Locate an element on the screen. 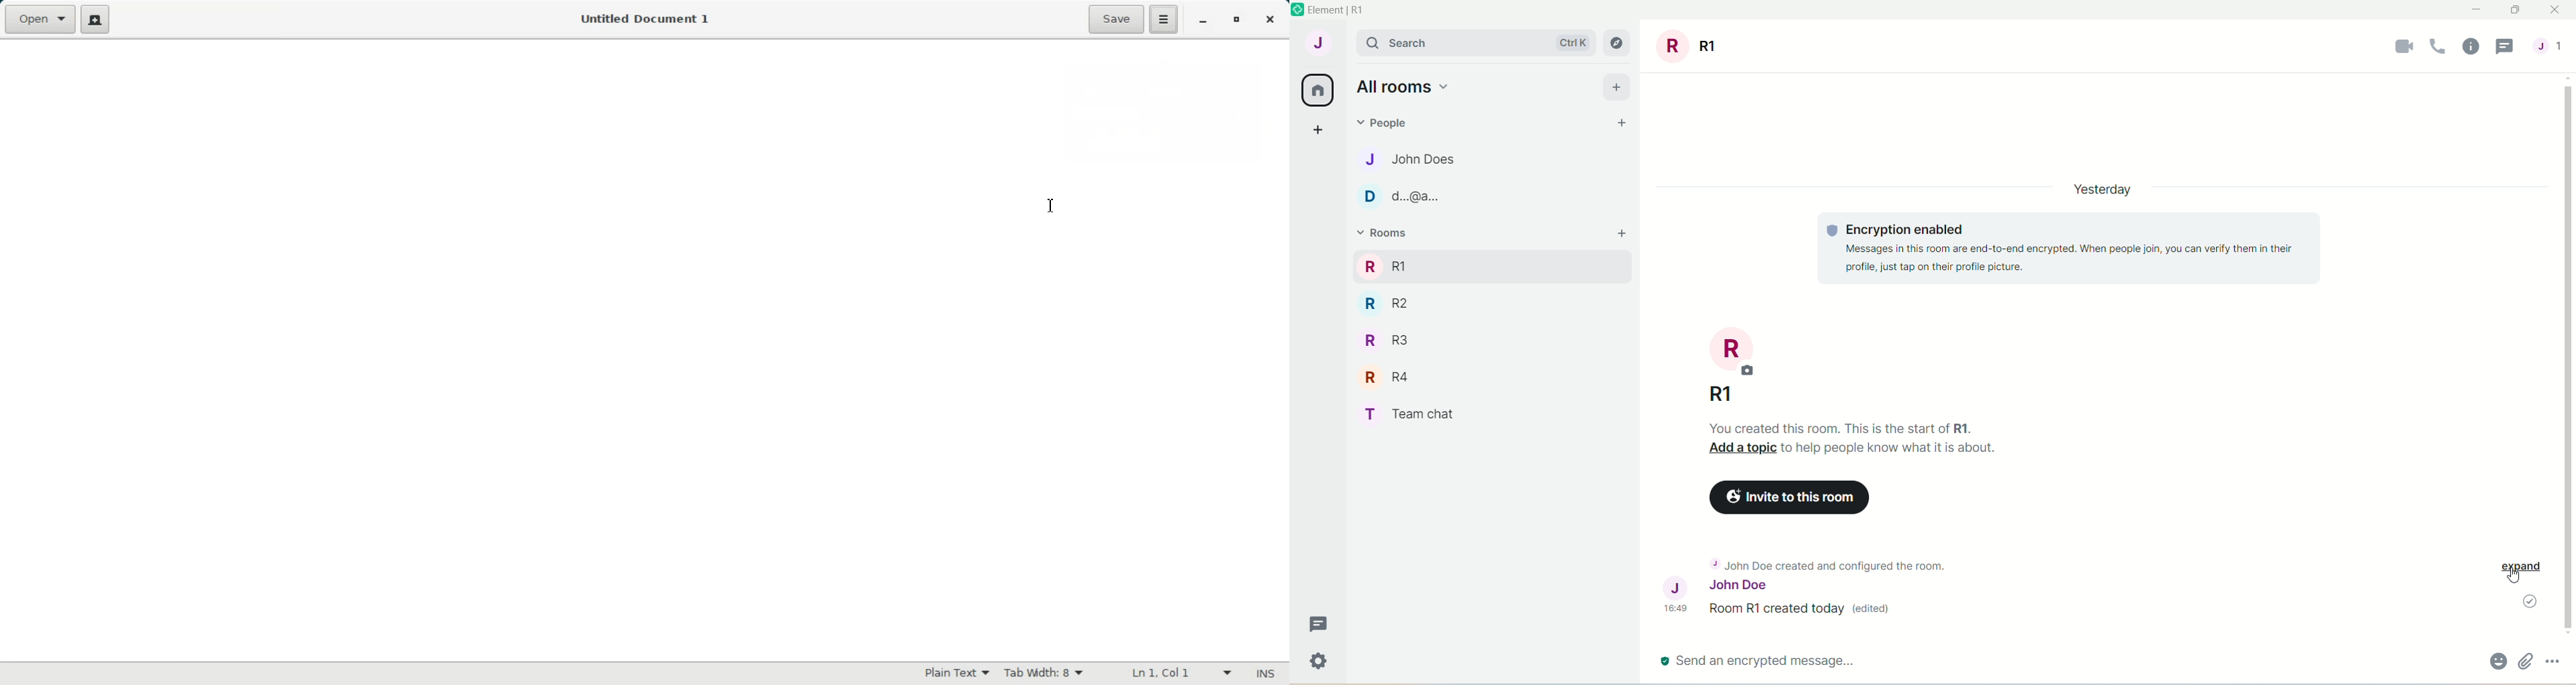 The width and height of the screenshot is (2576, 700). R Profile Pic is located at coordinates (1738, 353).